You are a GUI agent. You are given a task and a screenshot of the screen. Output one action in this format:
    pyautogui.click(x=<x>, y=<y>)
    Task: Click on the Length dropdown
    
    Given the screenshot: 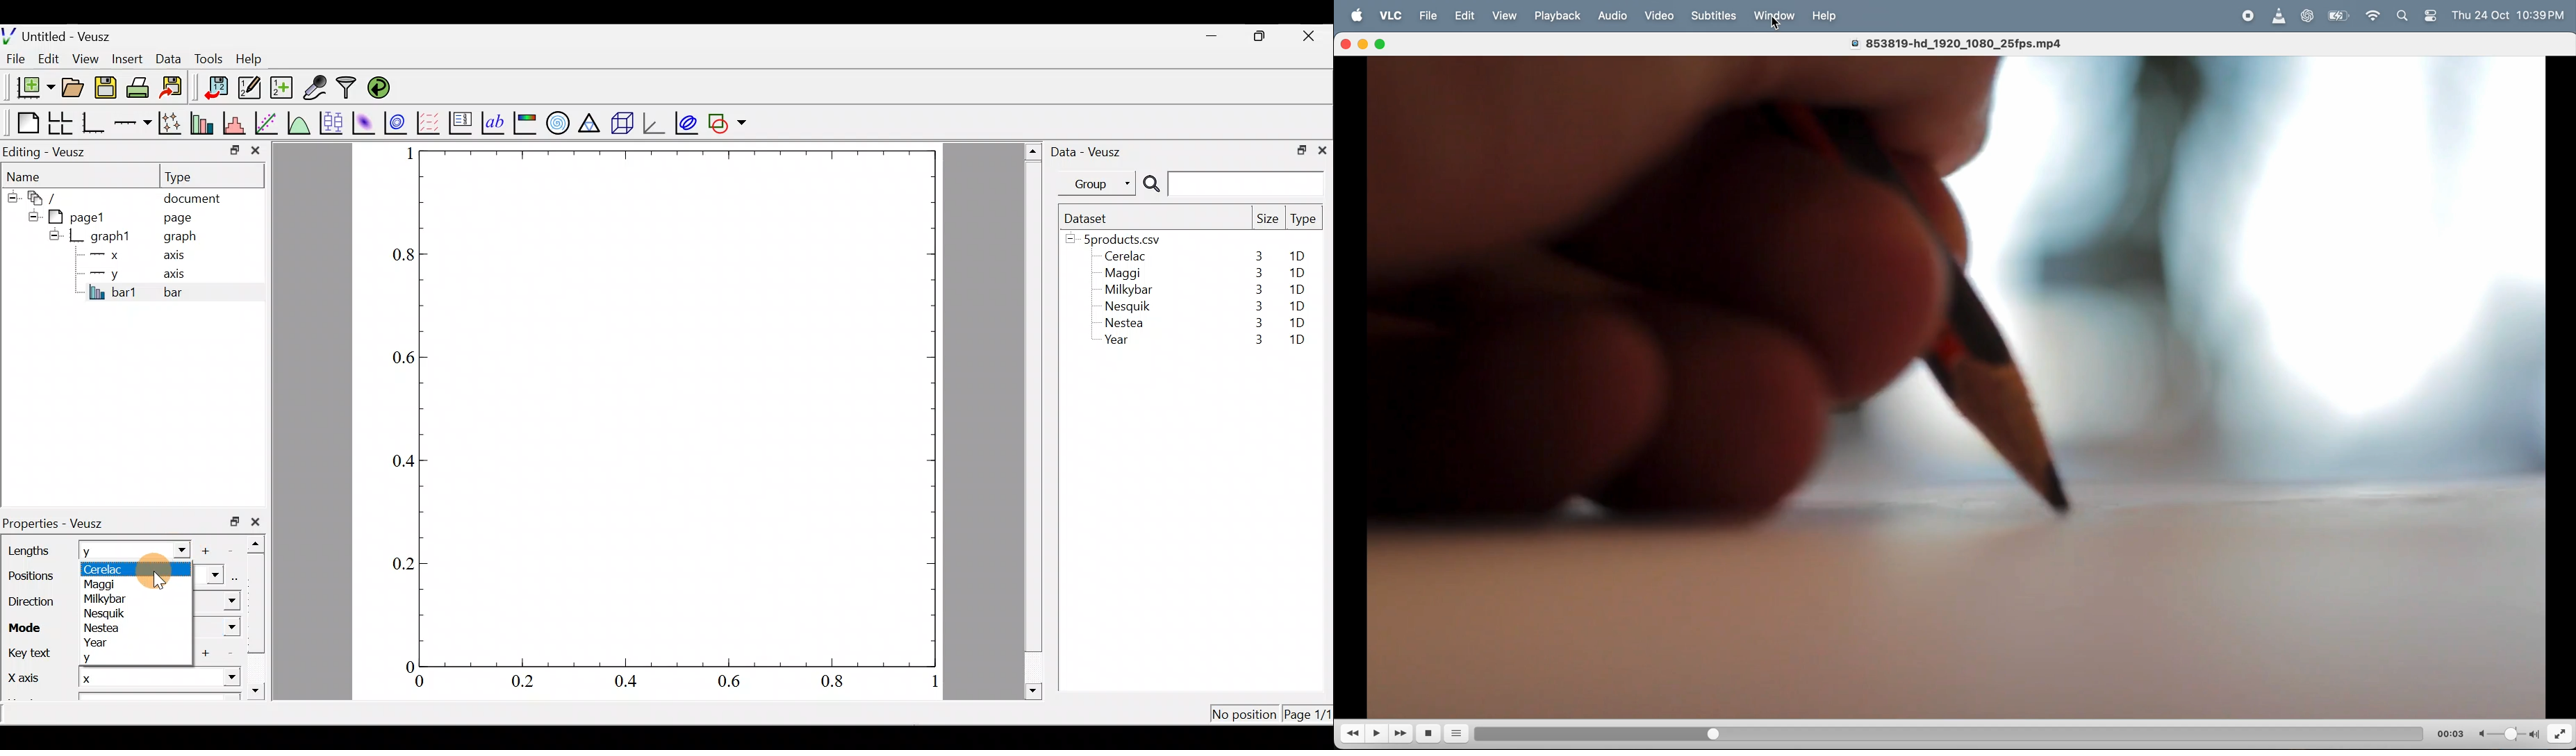 What is the action you would take?
    pyautogui.click(x=175, y=549)
    